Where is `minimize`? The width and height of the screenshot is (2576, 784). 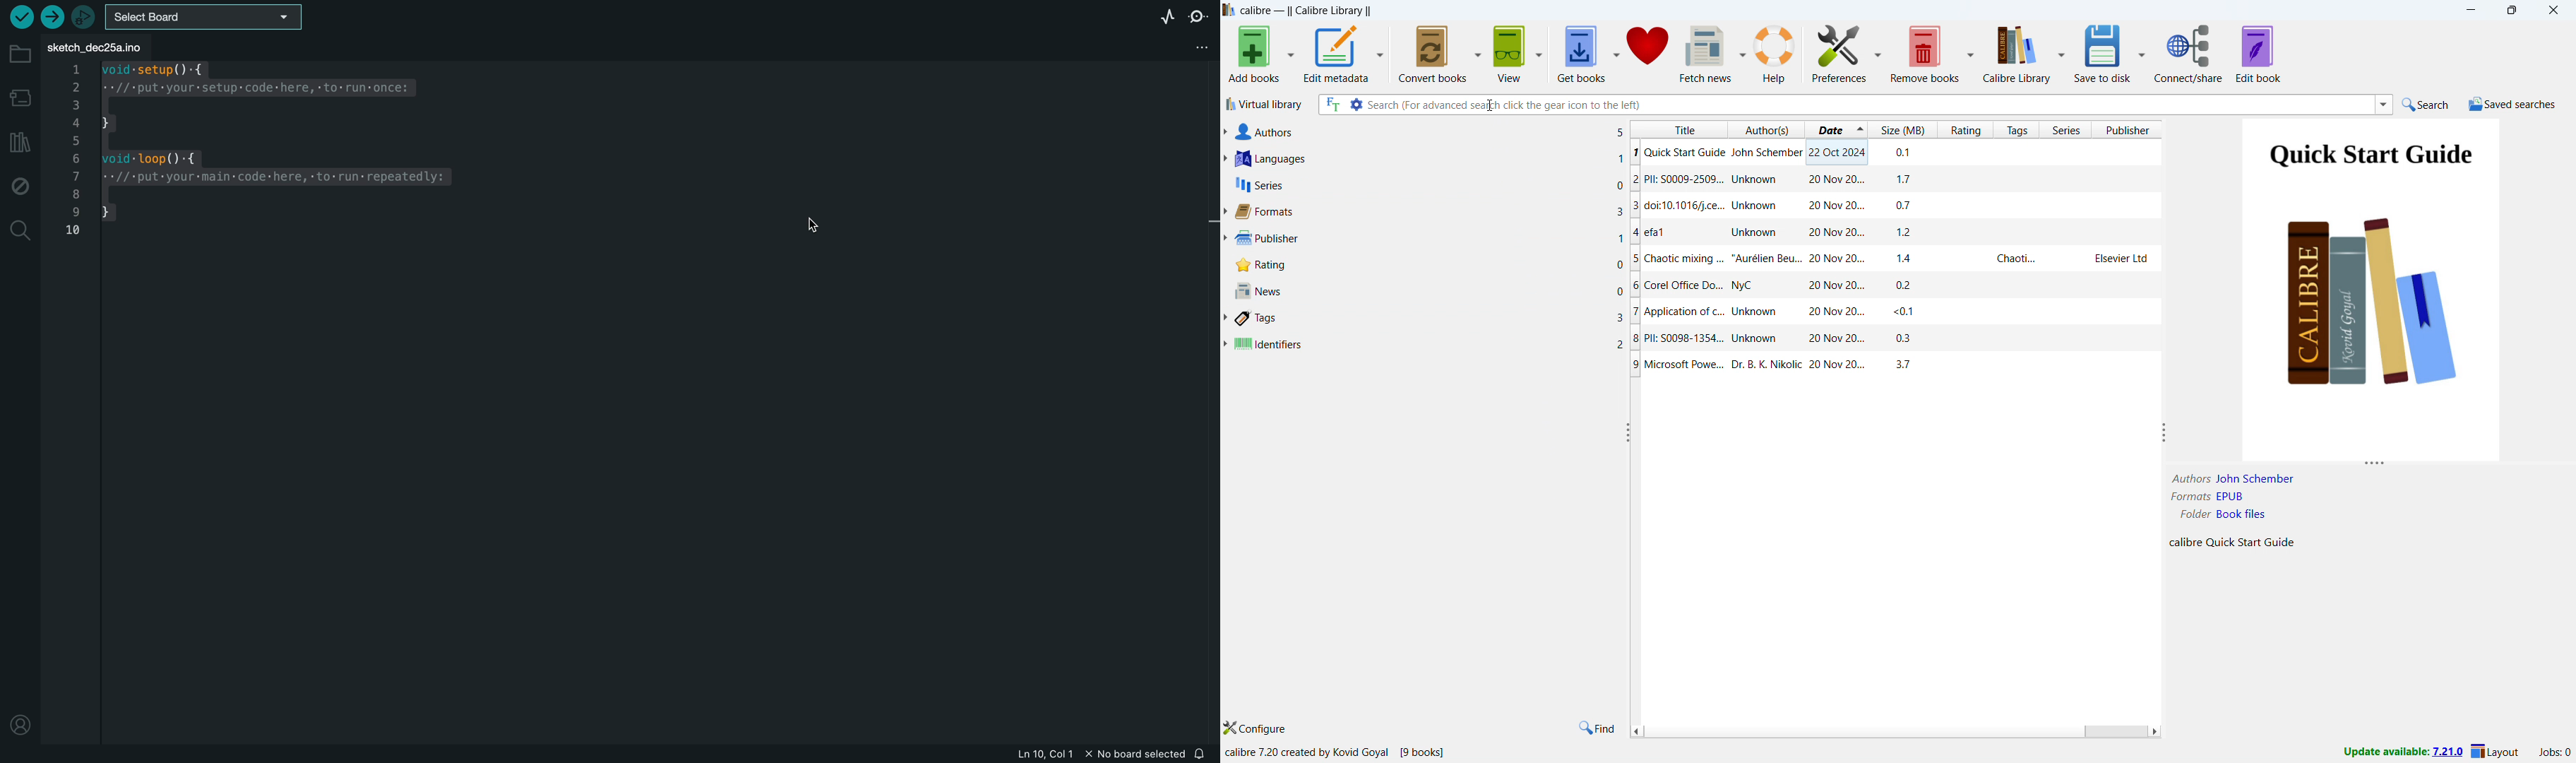 minimize is located at coordinates (2471, 8).